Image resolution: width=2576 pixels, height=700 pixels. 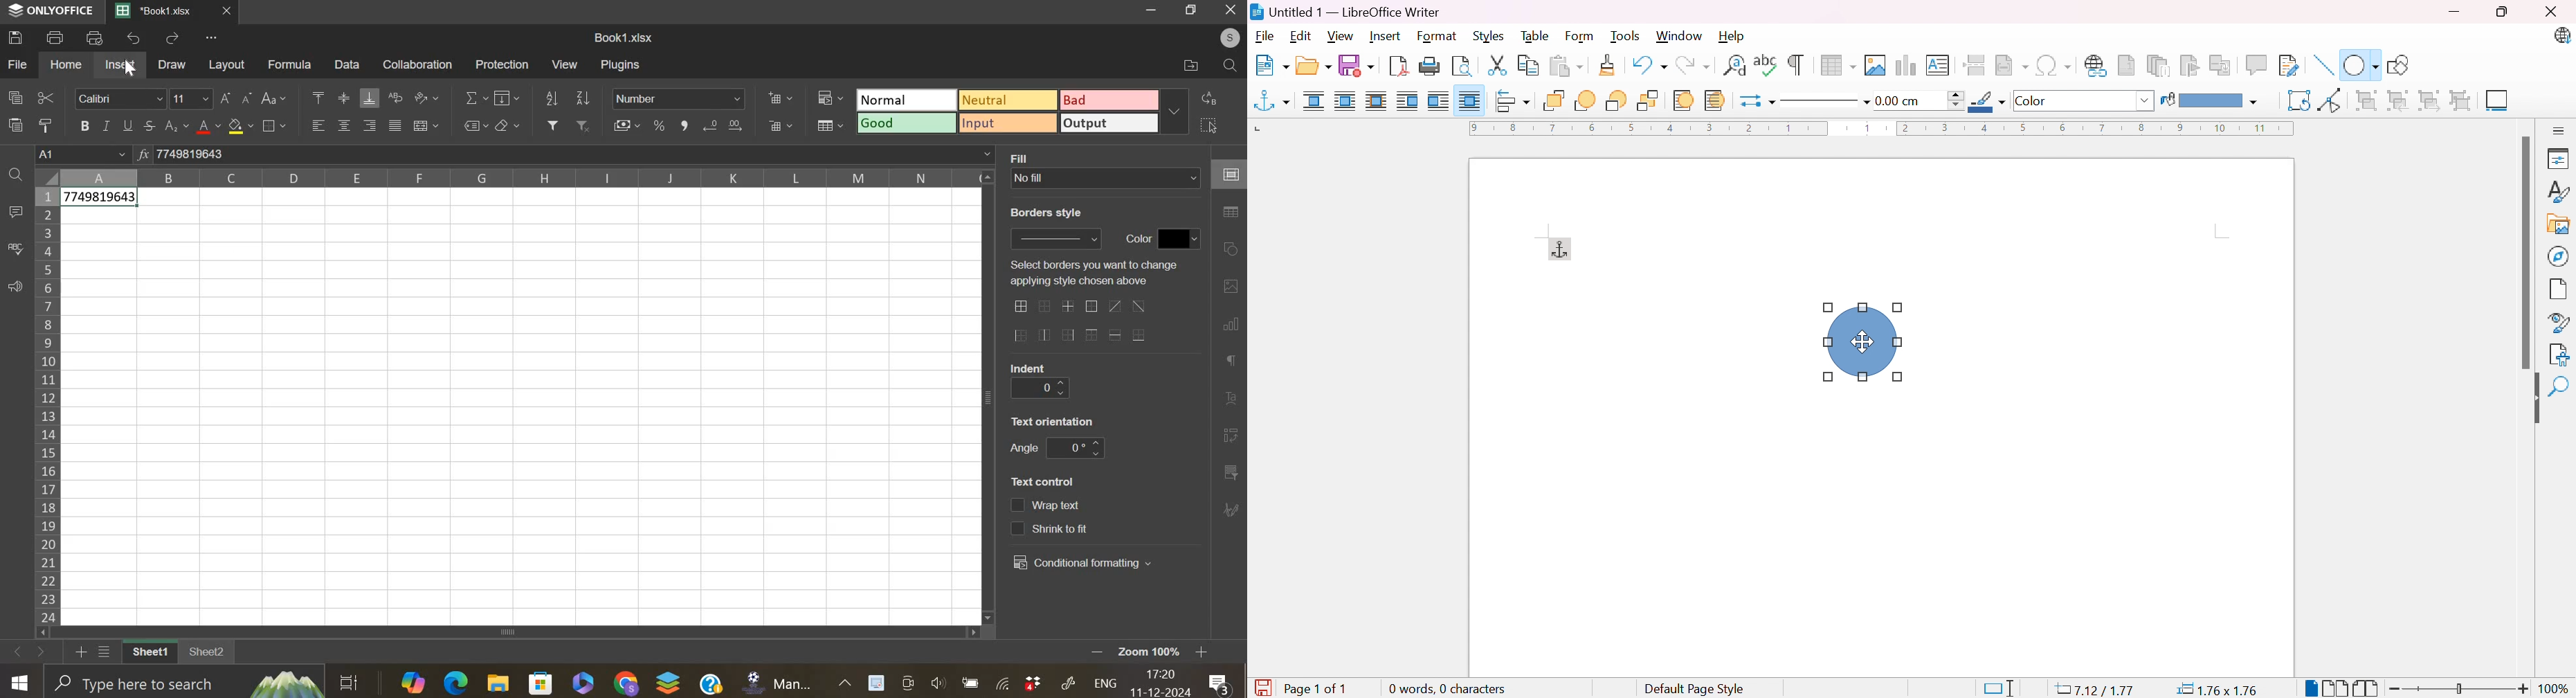 What do you see at coordinates (2556, 690) in the screenshot?
I see `100%` at bounding box center [2556, 690].